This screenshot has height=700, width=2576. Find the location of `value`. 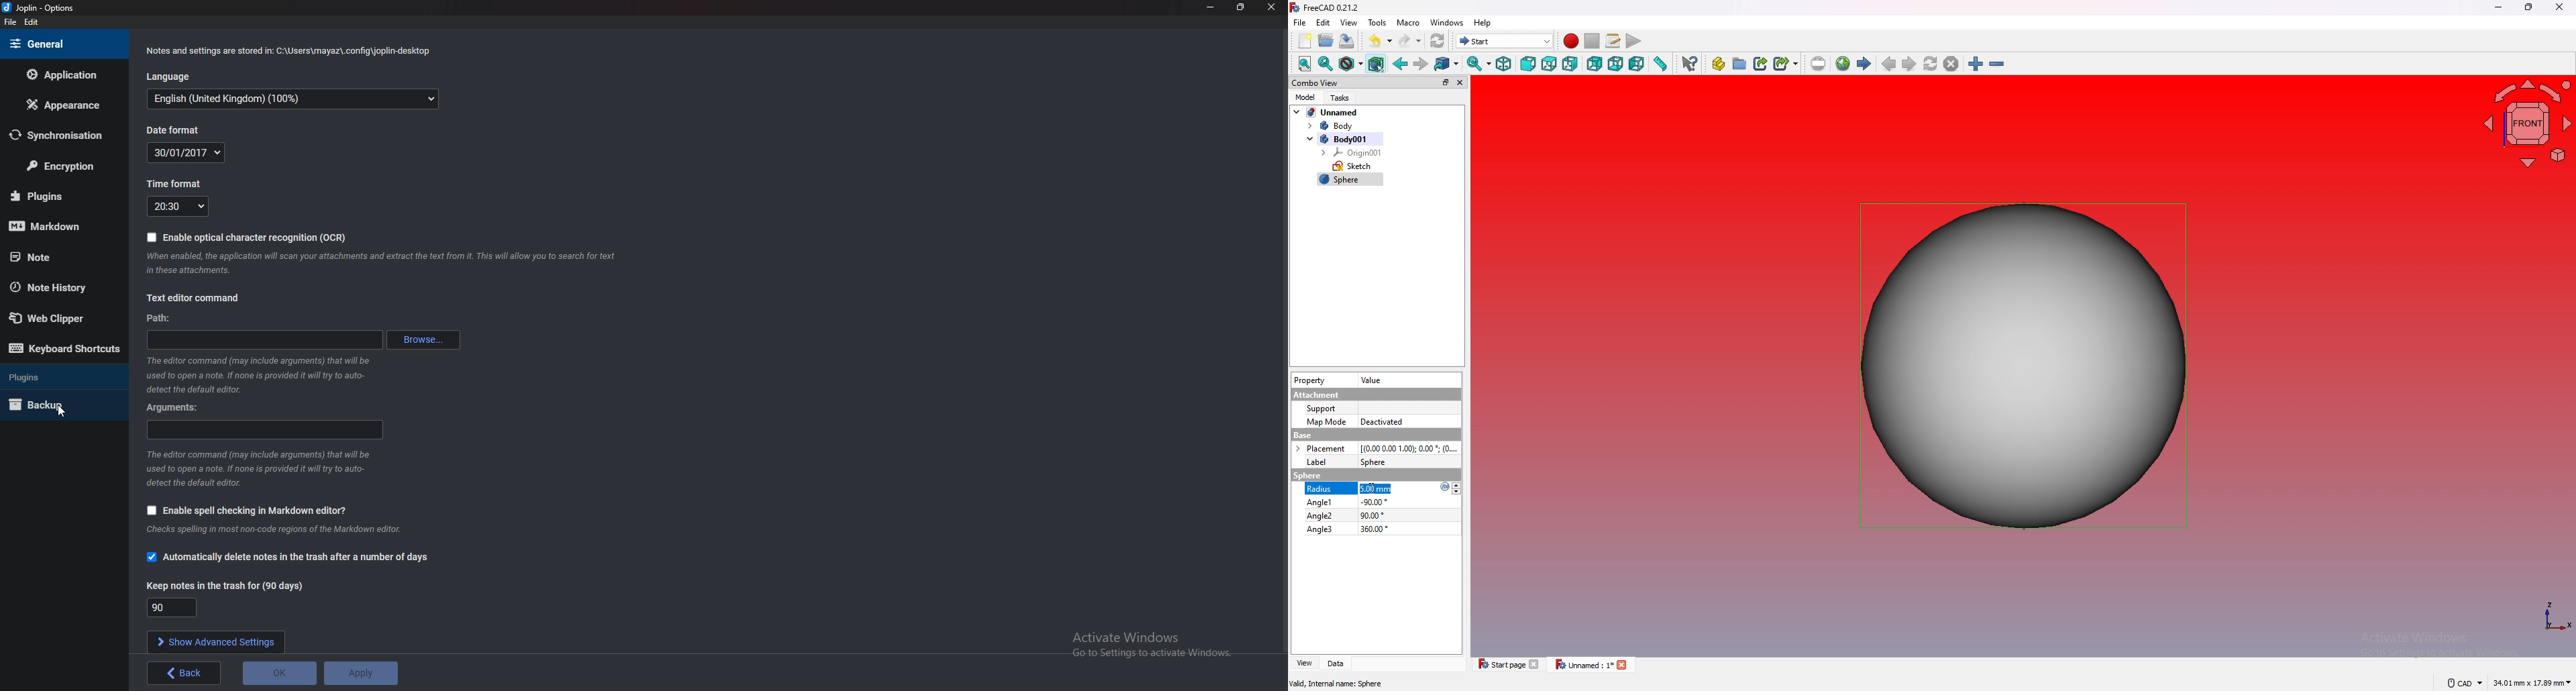

value is located at coordinates (1375, 380).